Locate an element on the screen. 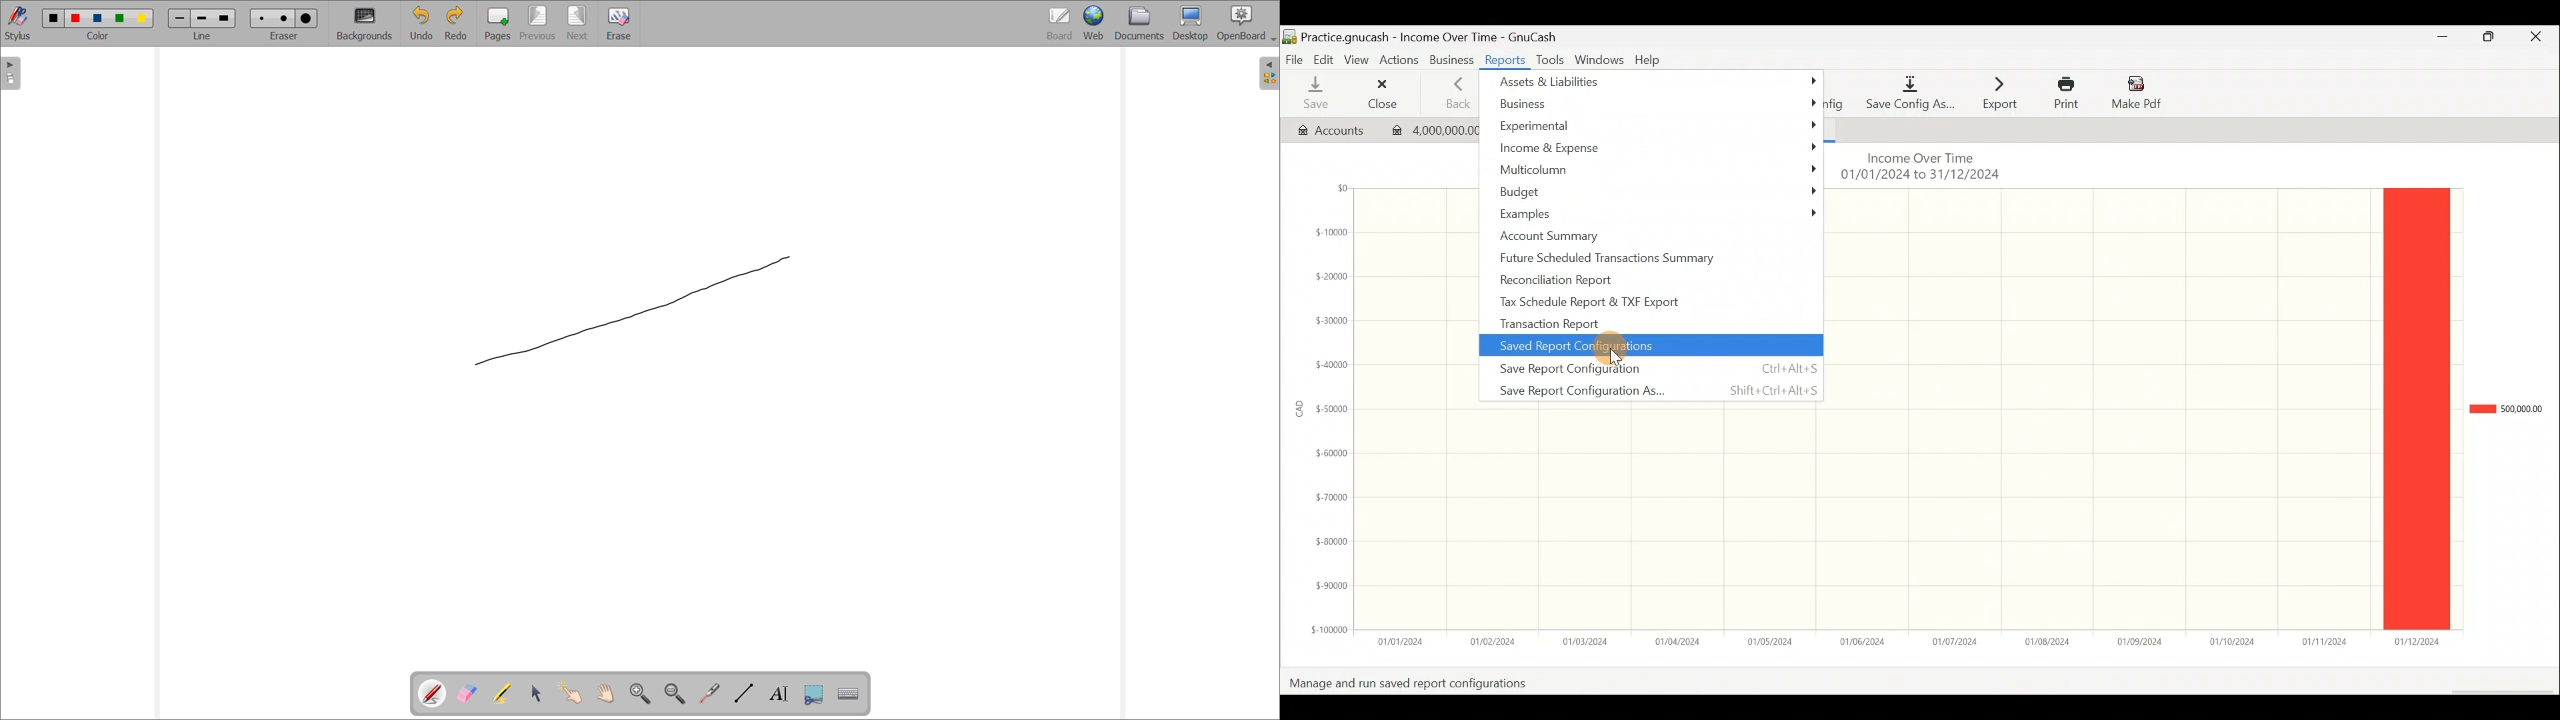 This screenshot has height=728, width=2576. select and modify objects is located at coordinates (537, 693).